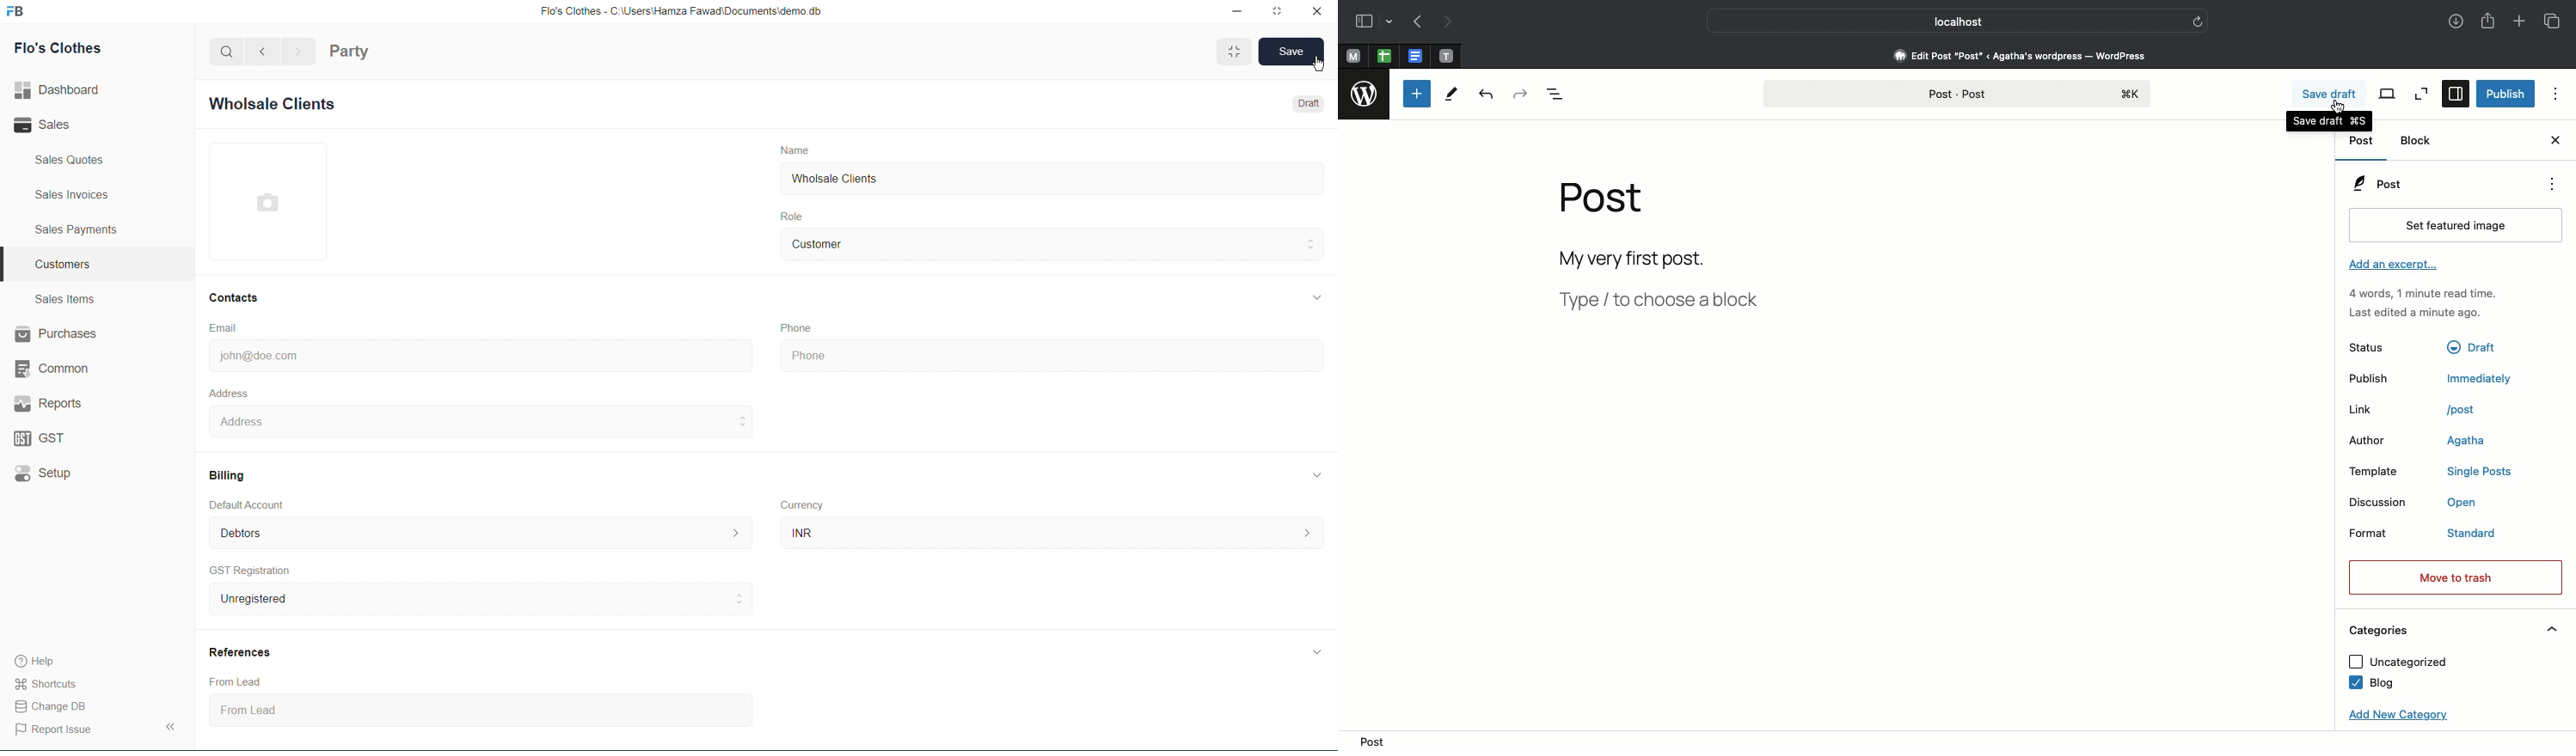 The image size is (2576, 756). I want to click on Unregistered, so click(475, 600).